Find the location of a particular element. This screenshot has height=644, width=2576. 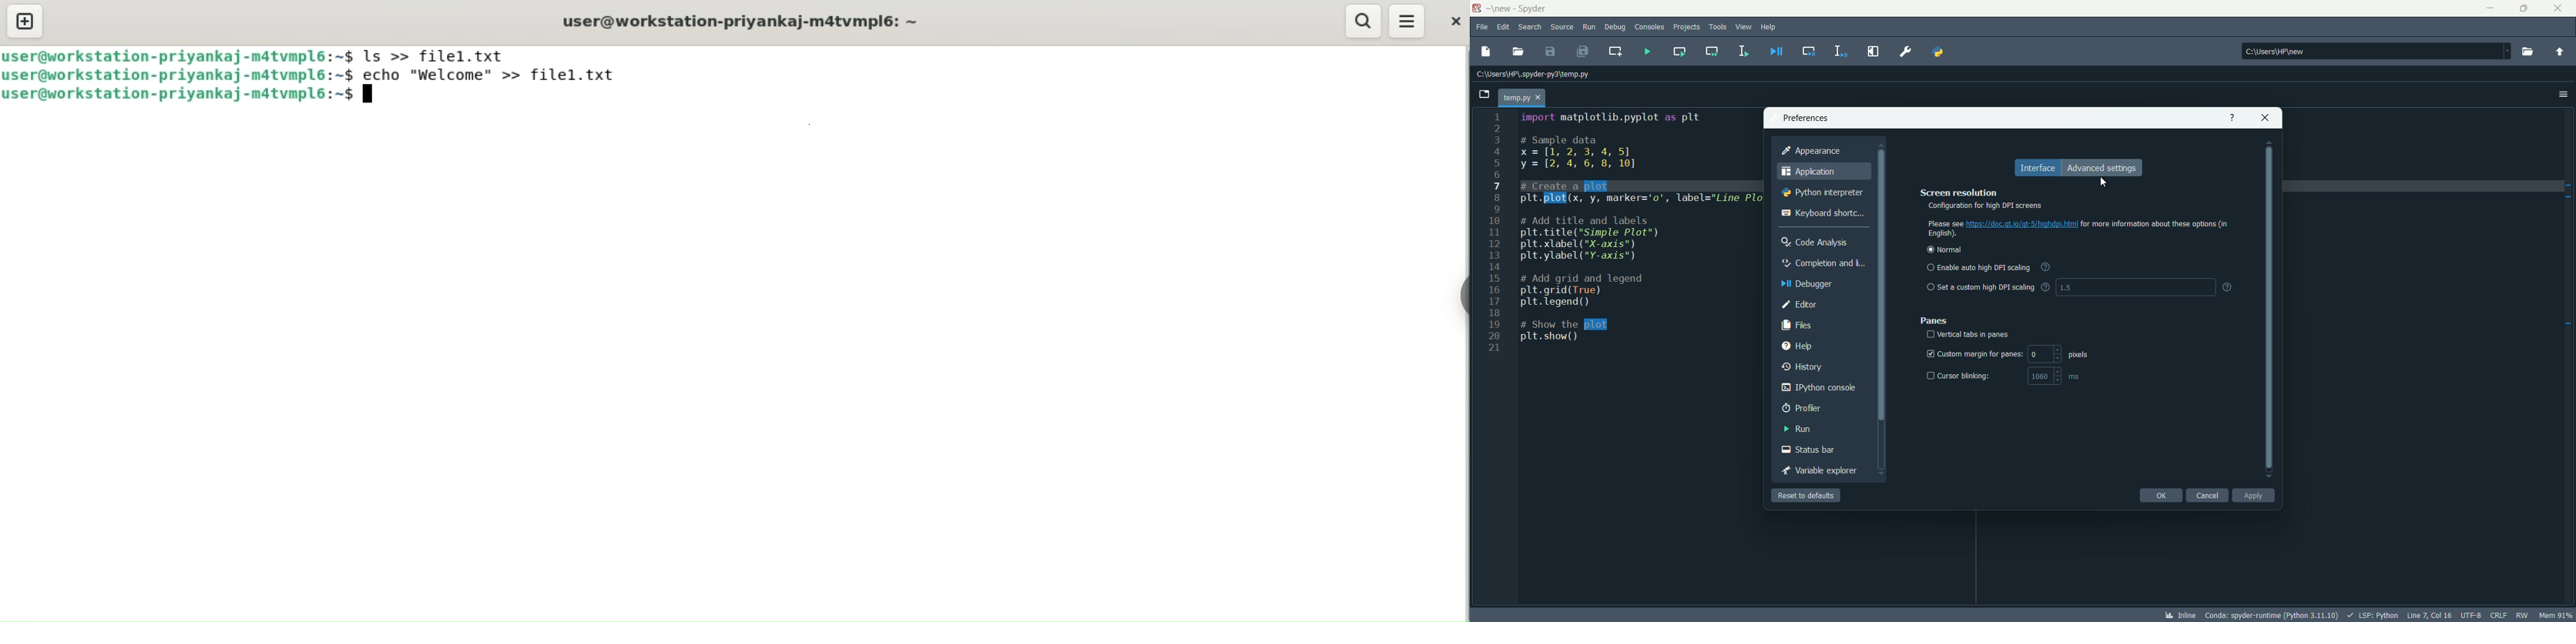

python interpreter is located at coordinates (1821, 192).